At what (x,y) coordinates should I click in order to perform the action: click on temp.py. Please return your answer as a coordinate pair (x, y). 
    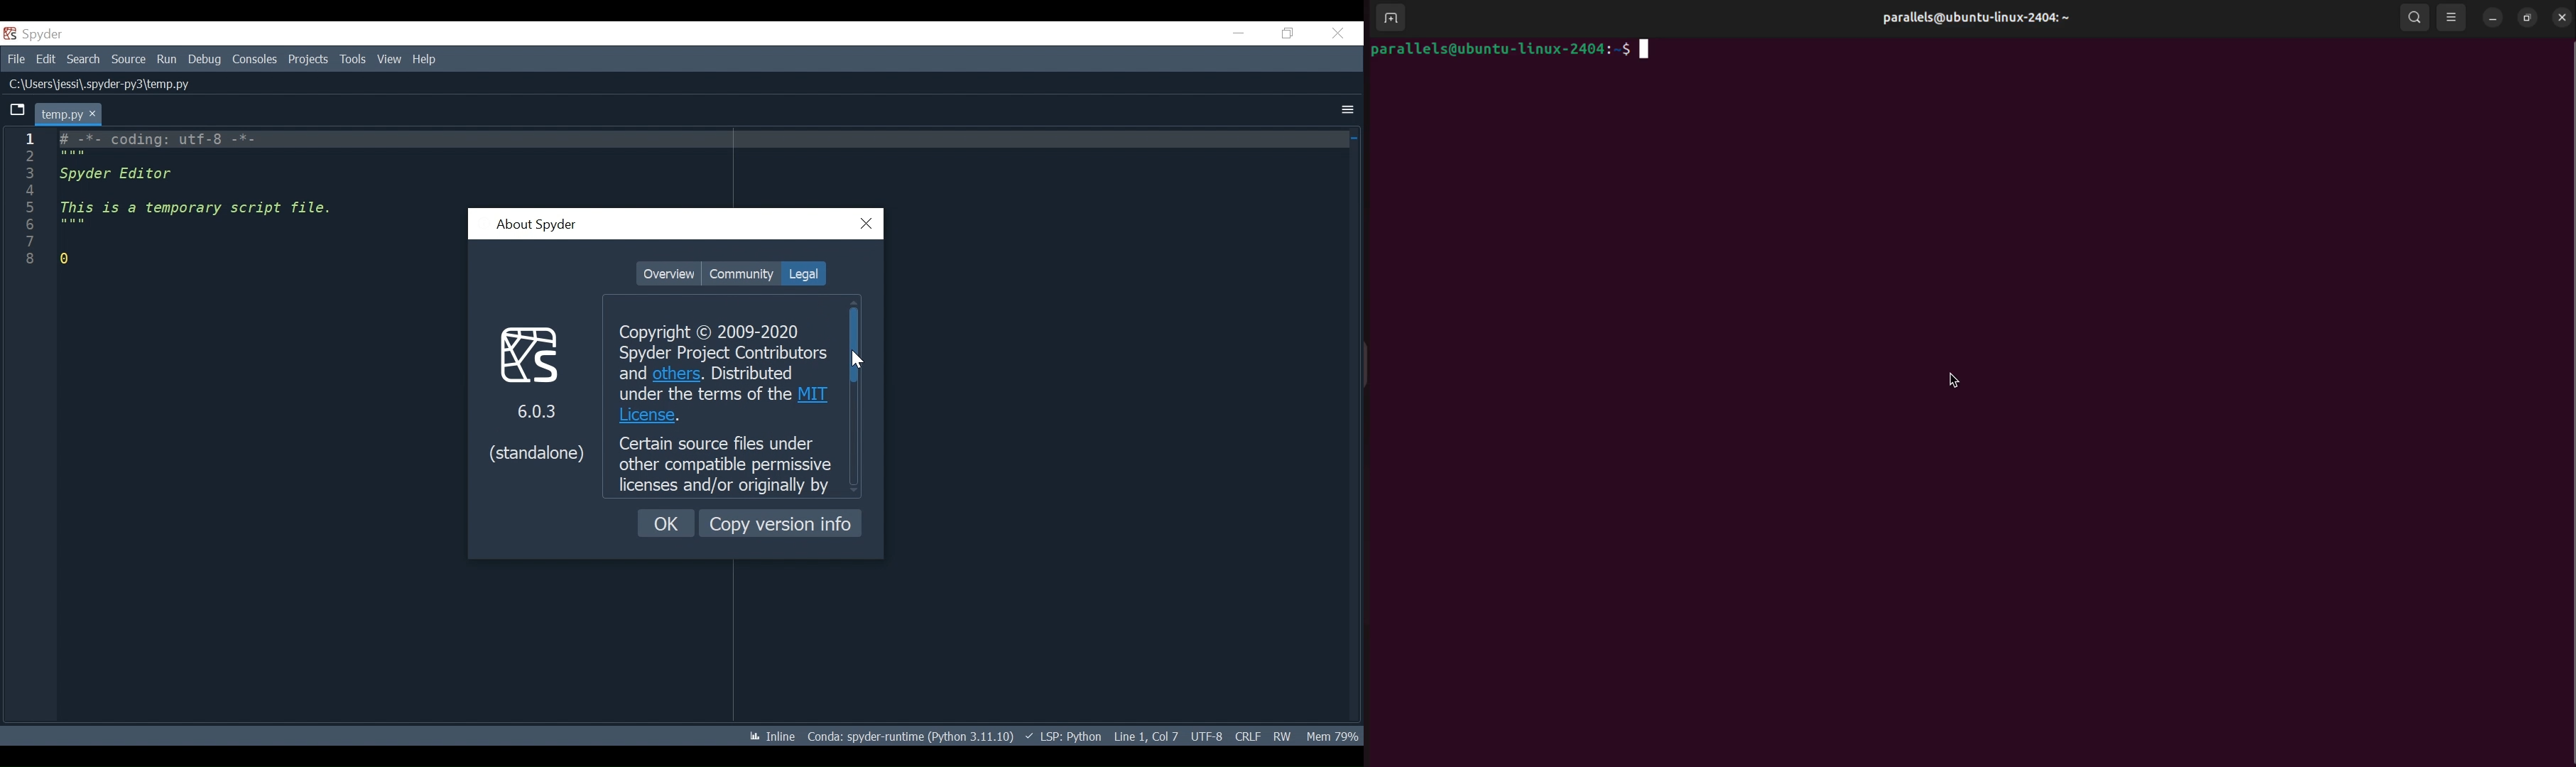
    Looking at the image, I should click on (70, 114).